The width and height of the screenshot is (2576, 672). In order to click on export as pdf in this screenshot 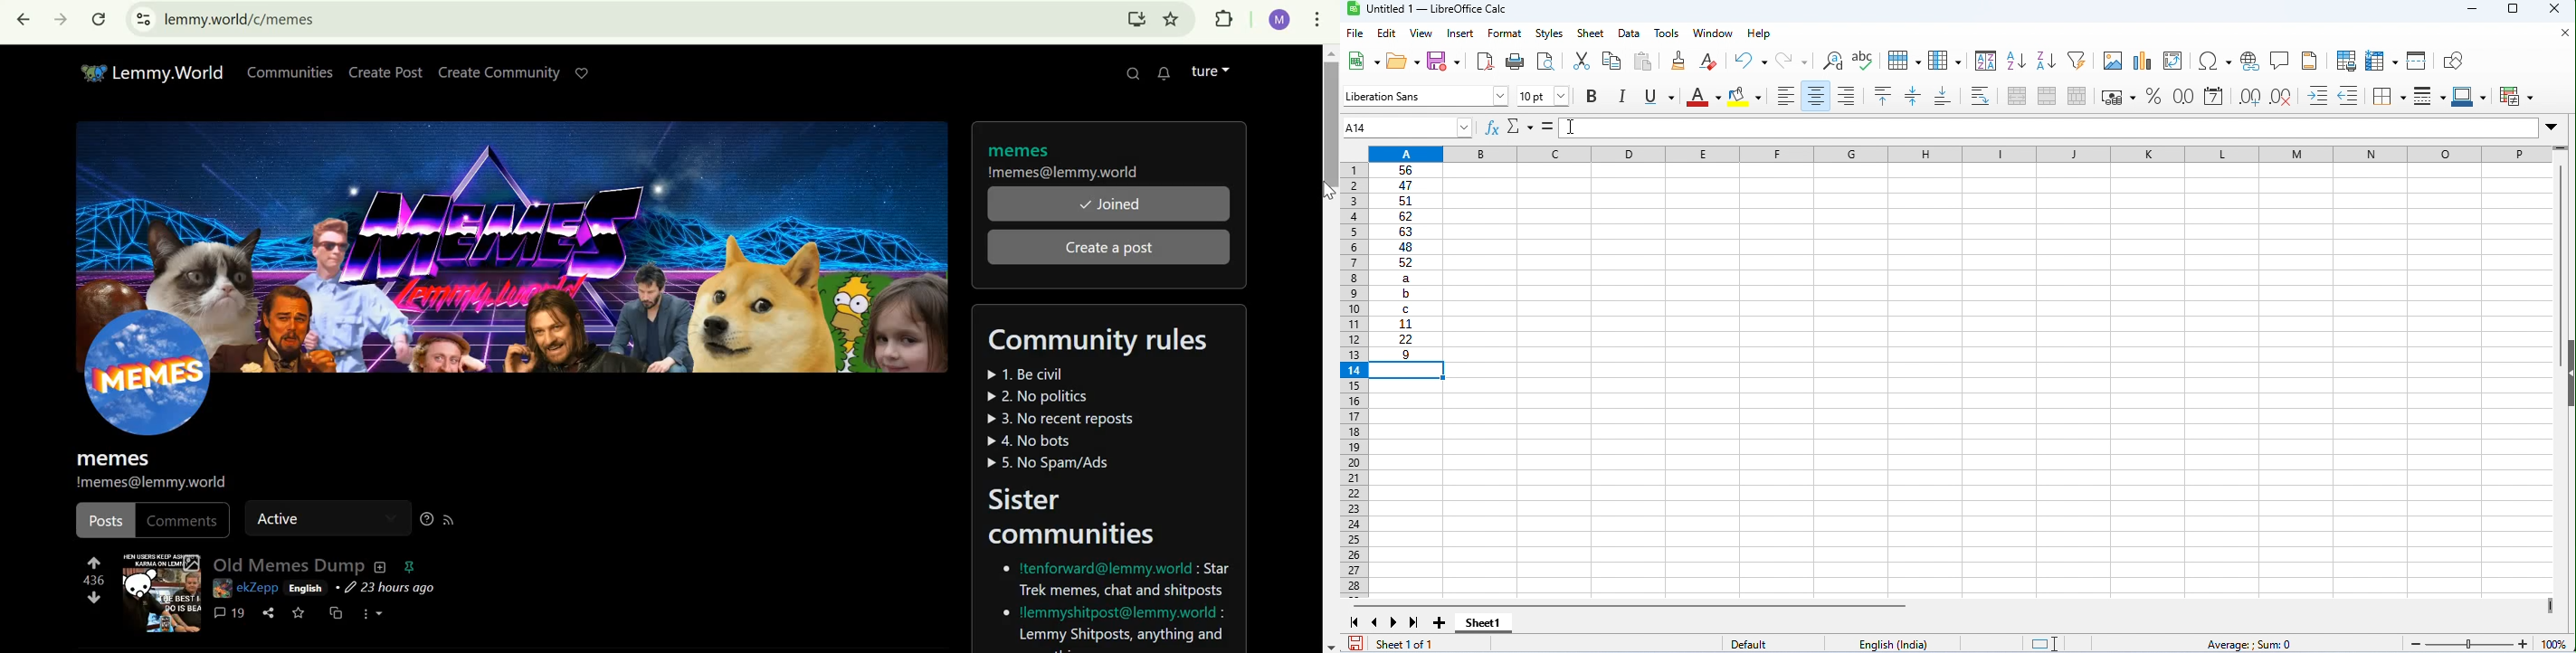, I will do `click(1487, 63)`.